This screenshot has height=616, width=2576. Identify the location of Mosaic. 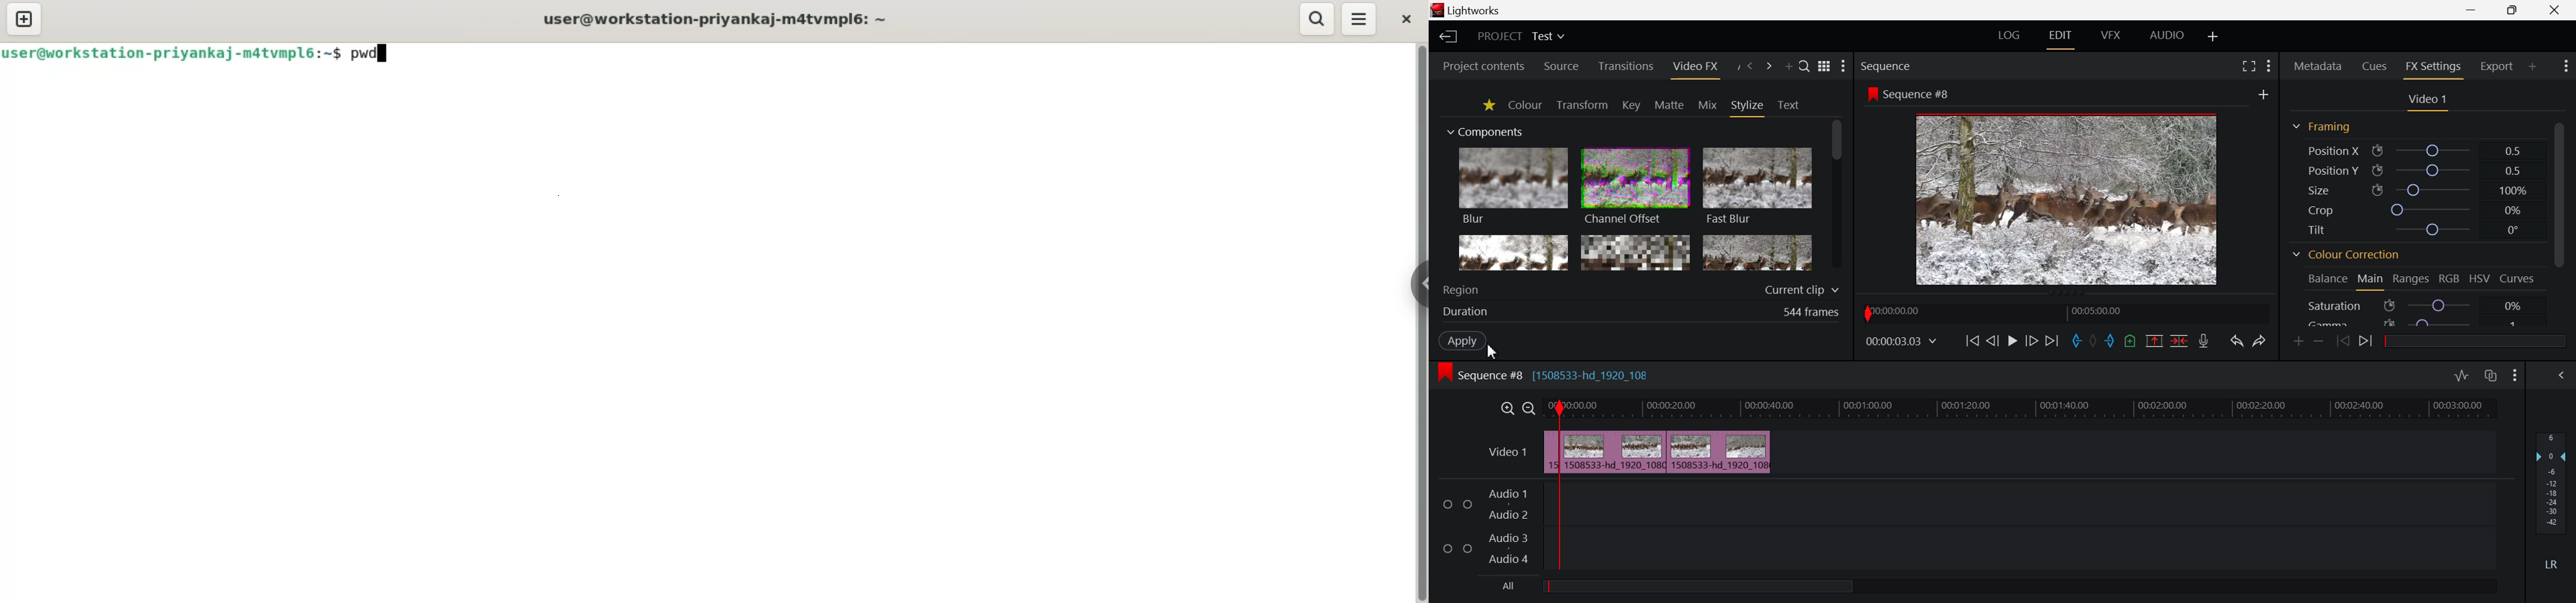
(1634, 252).